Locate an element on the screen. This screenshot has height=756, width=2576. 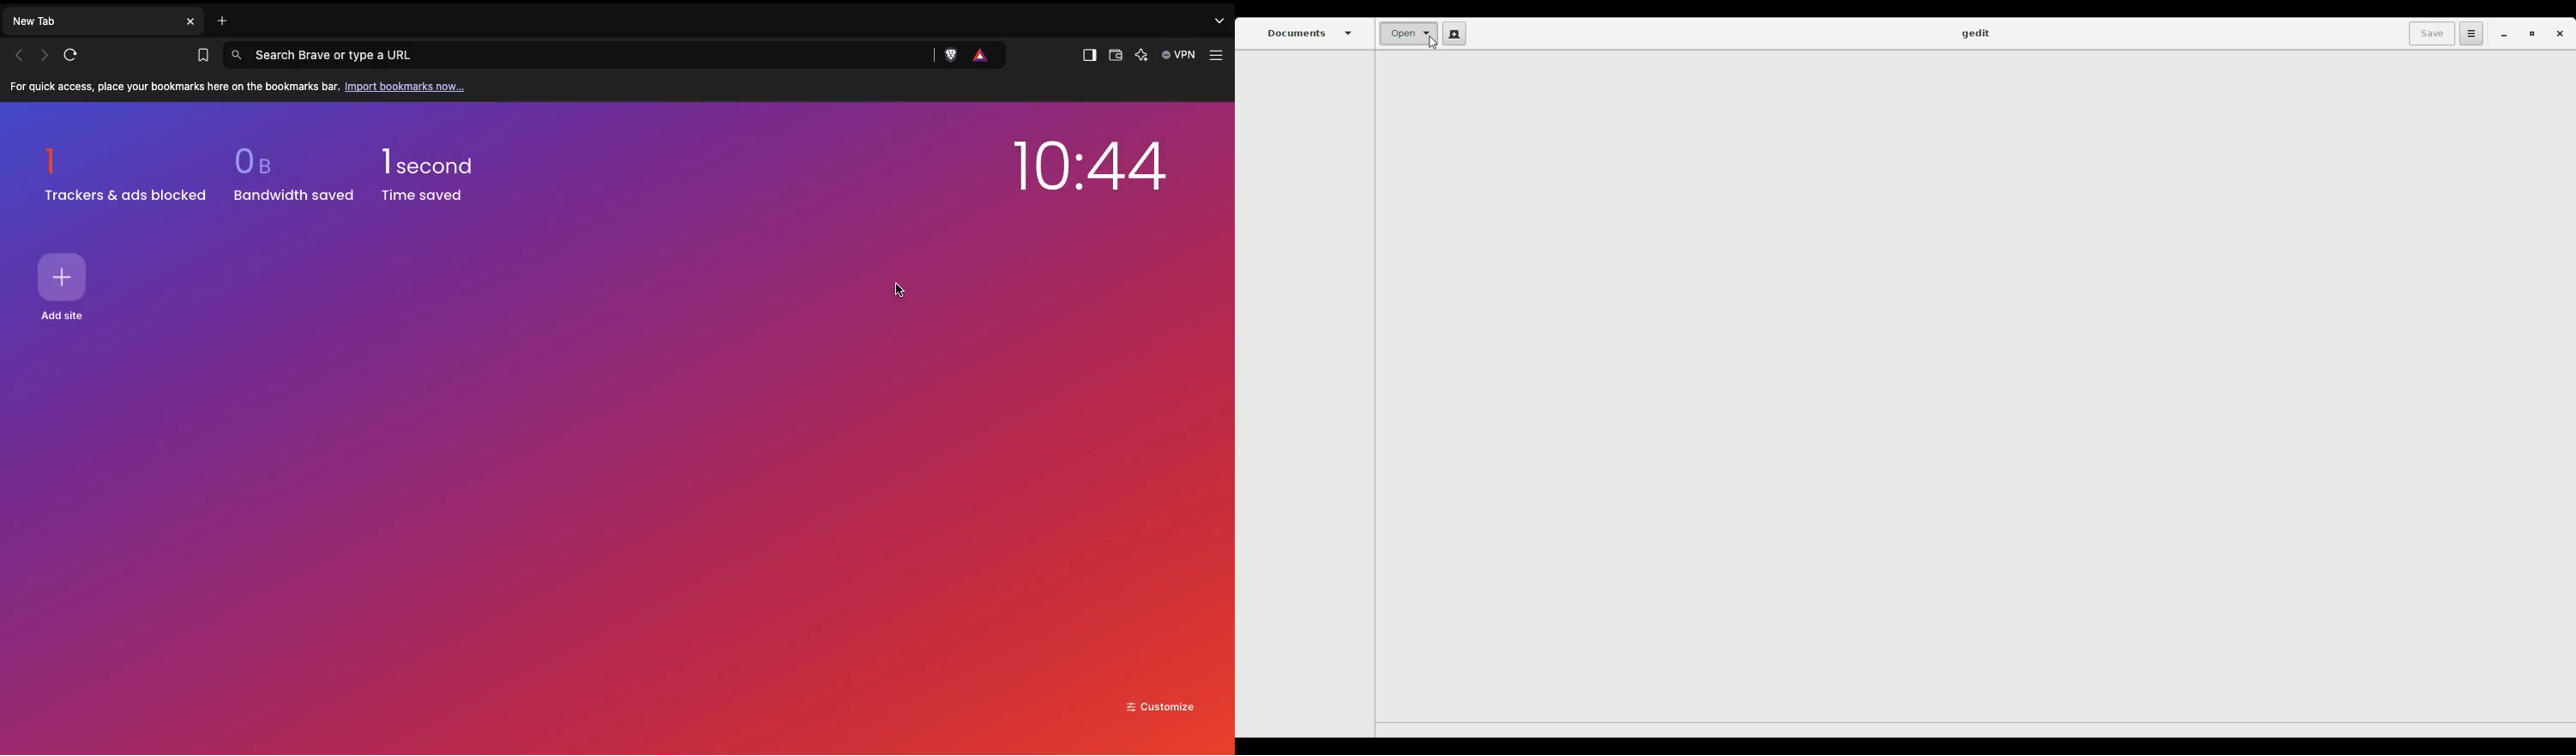
gedit is located at coordinates (1975, 34).